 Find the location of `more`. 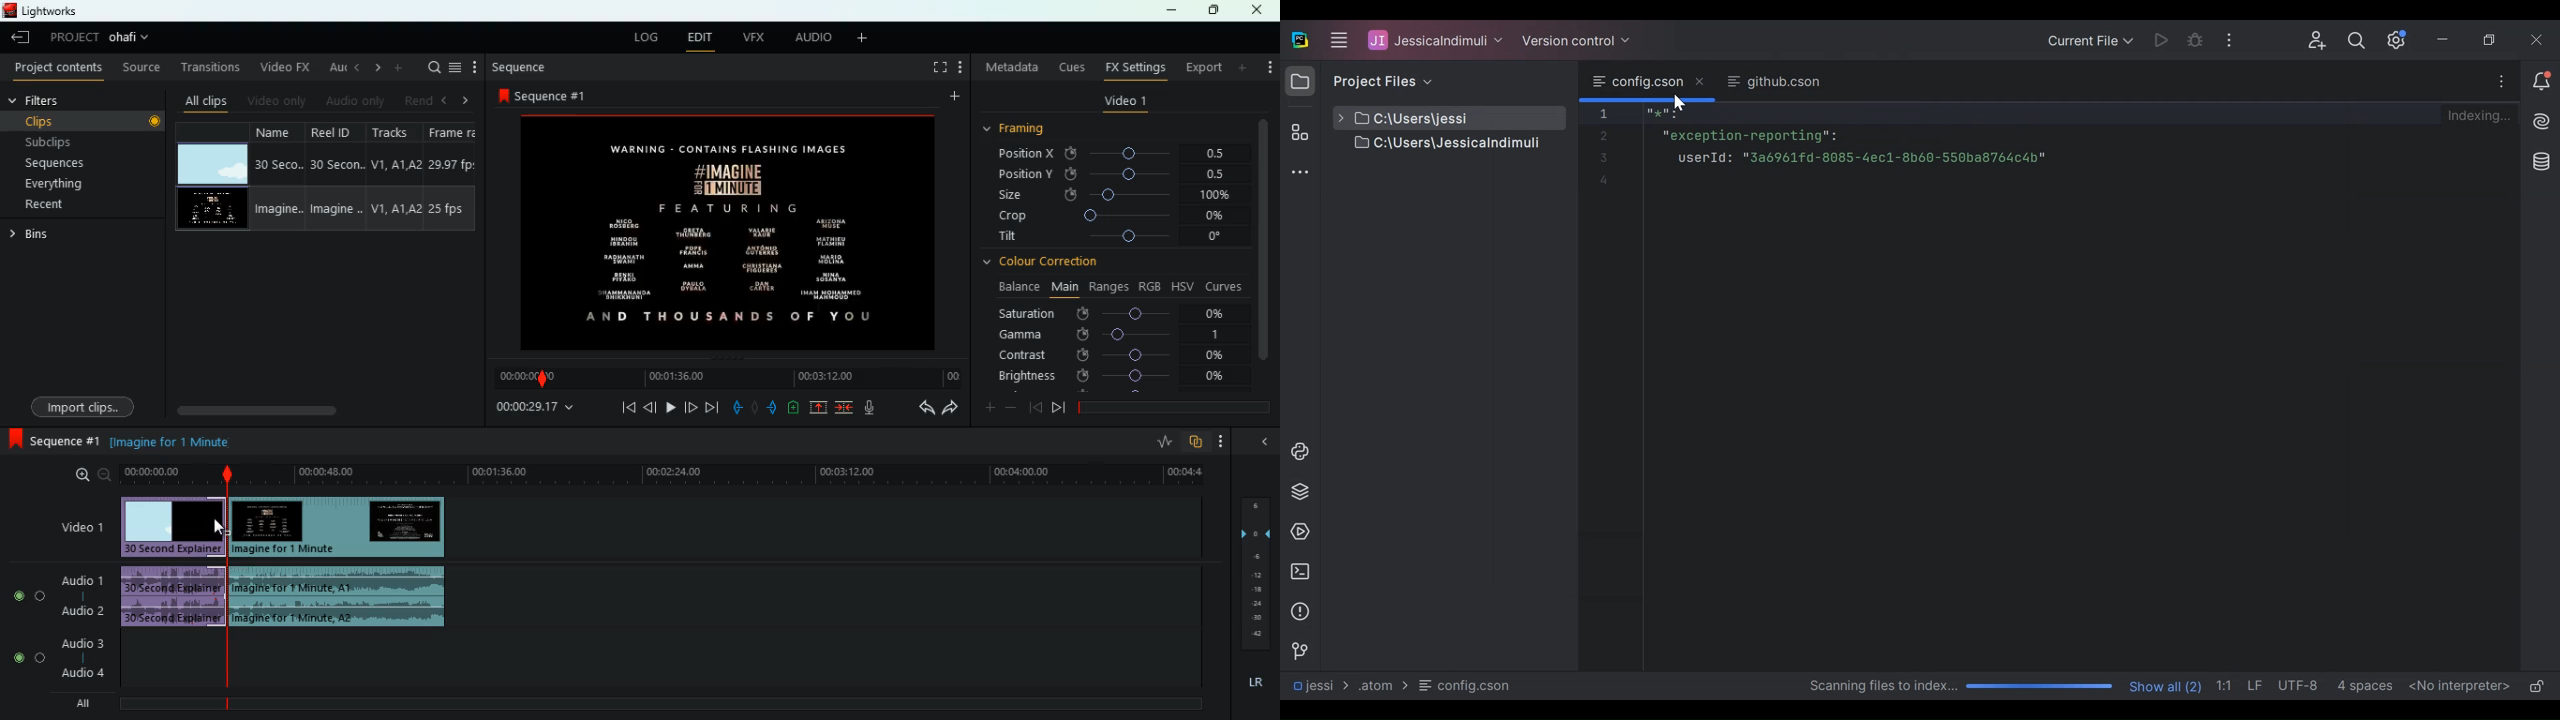

more is located at coordinates (475, 67).